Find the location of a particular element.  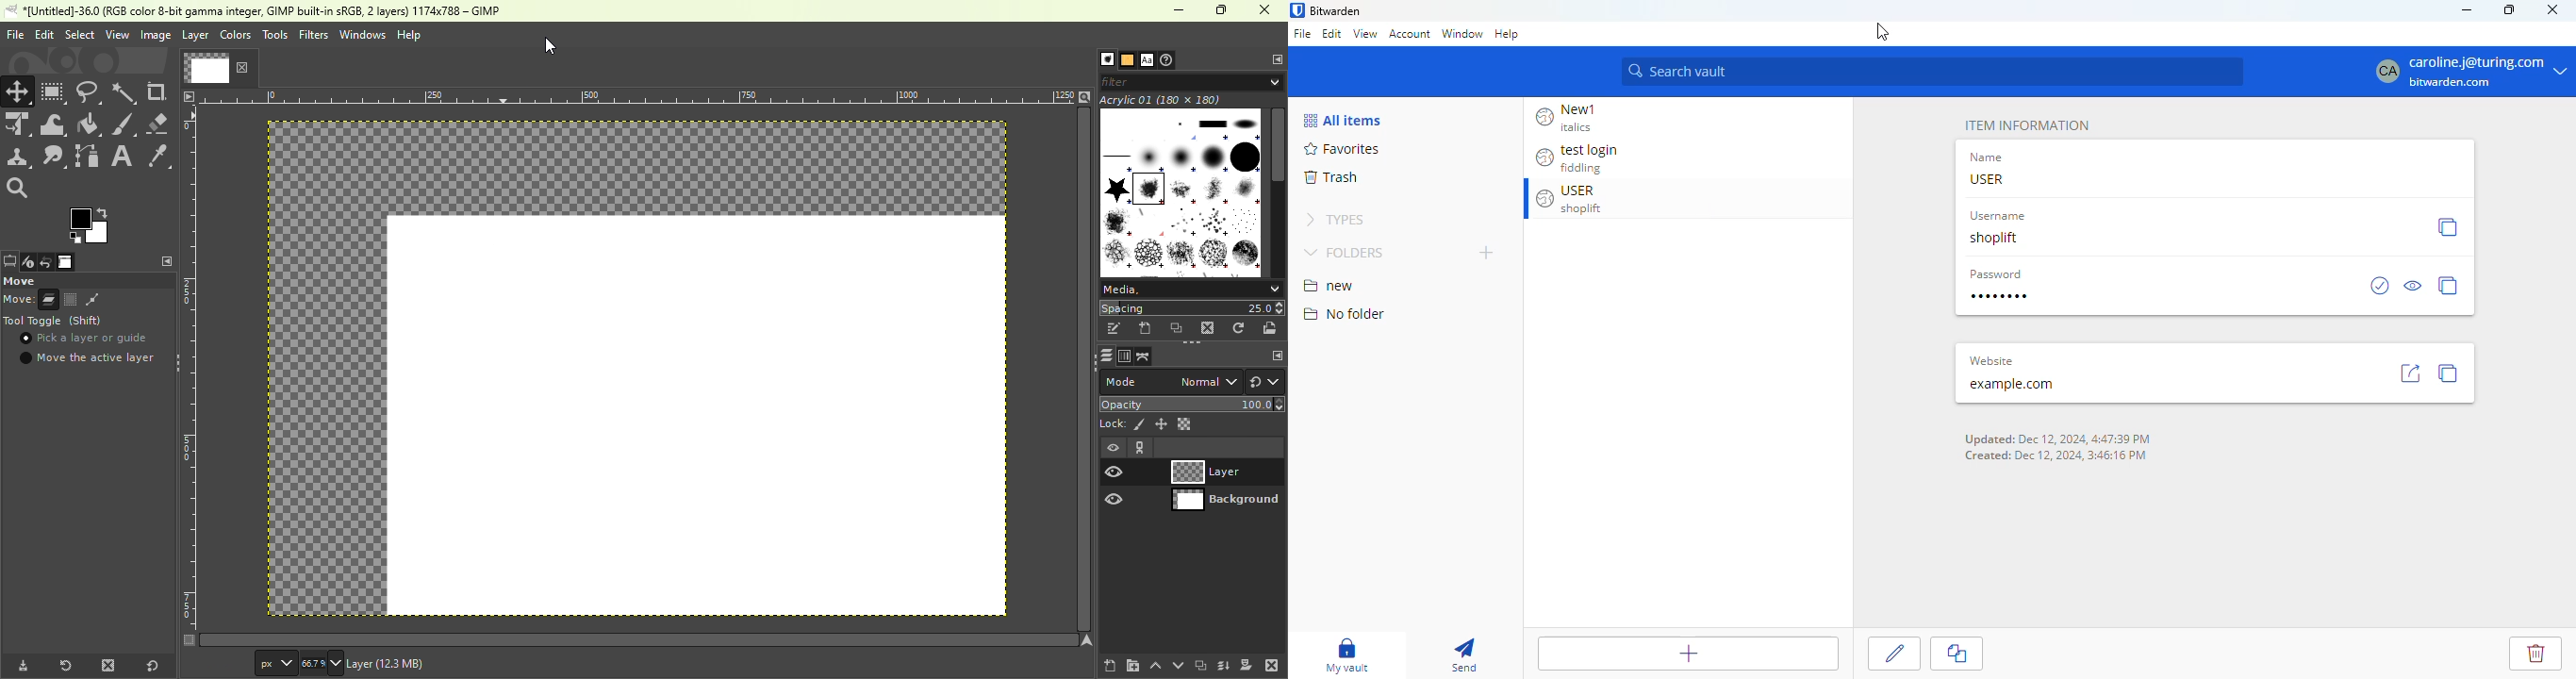

cursor is located at coordinates (1876, 31).